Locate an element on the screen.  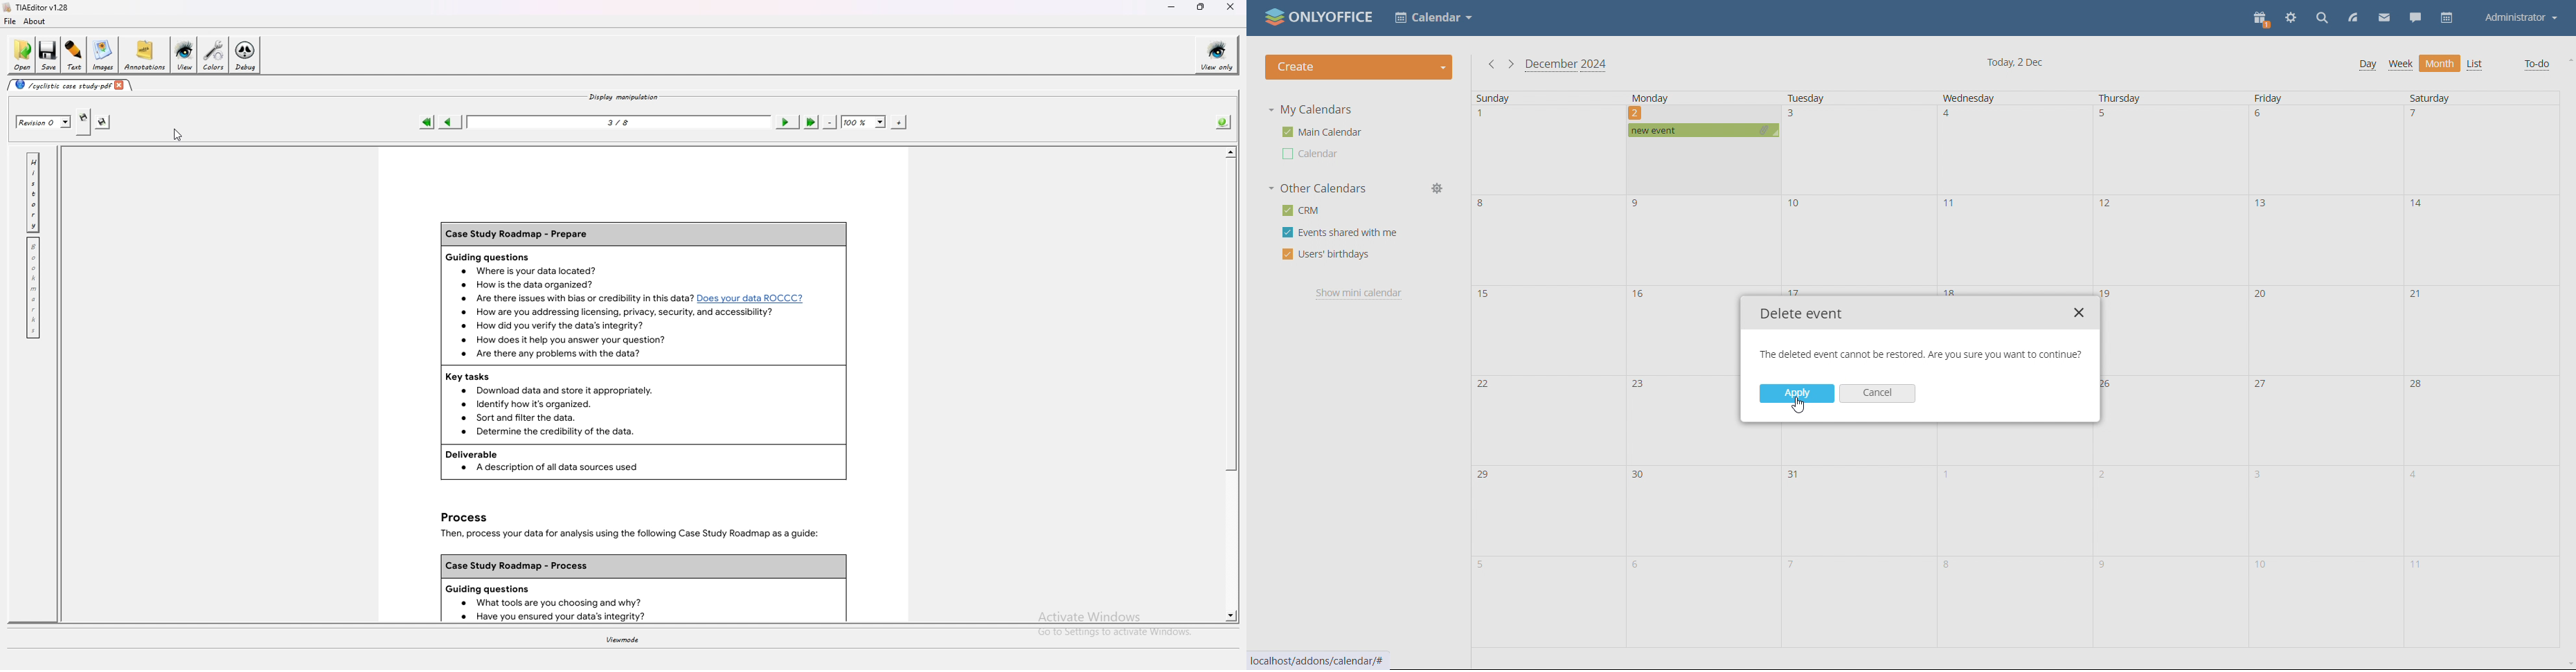
19 is located at coordinates (2111, 298).